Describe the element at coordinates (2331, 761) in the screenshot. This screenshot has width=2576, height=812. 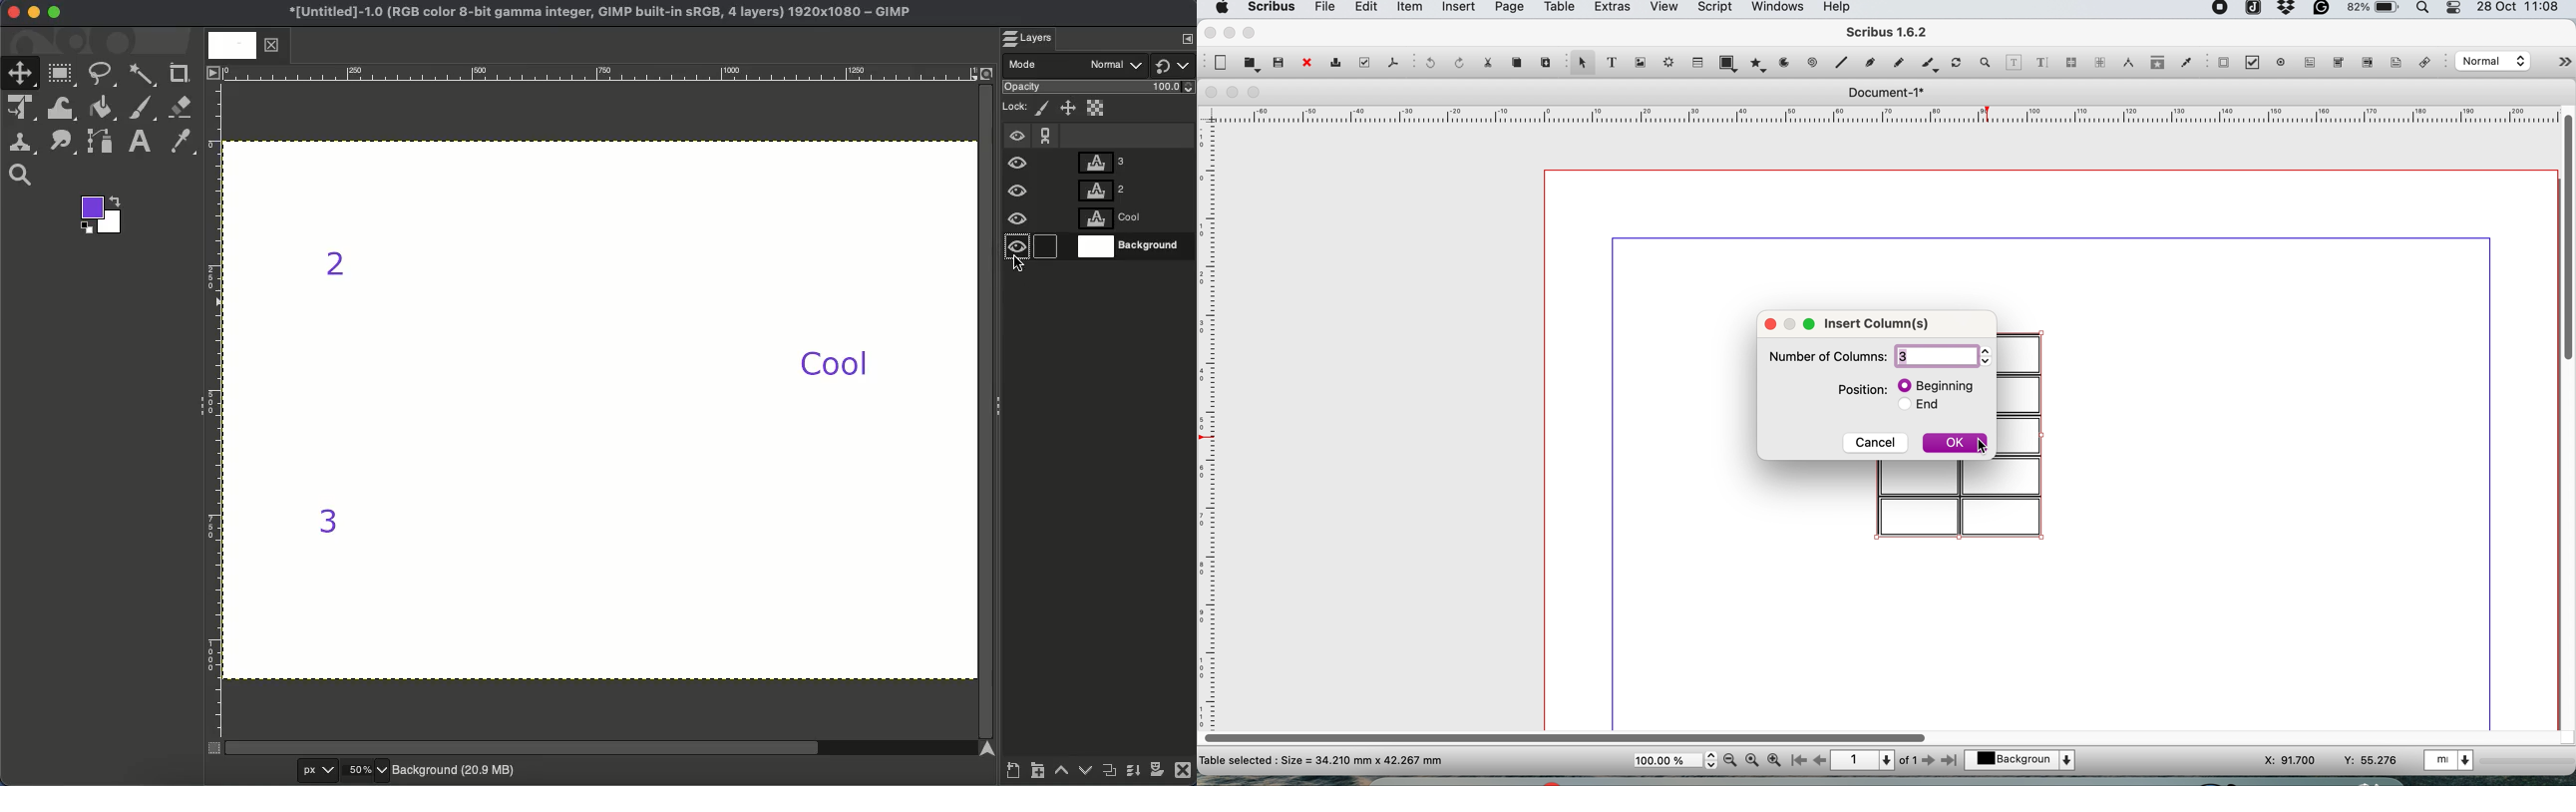
I see `xy coordinates` at that location.